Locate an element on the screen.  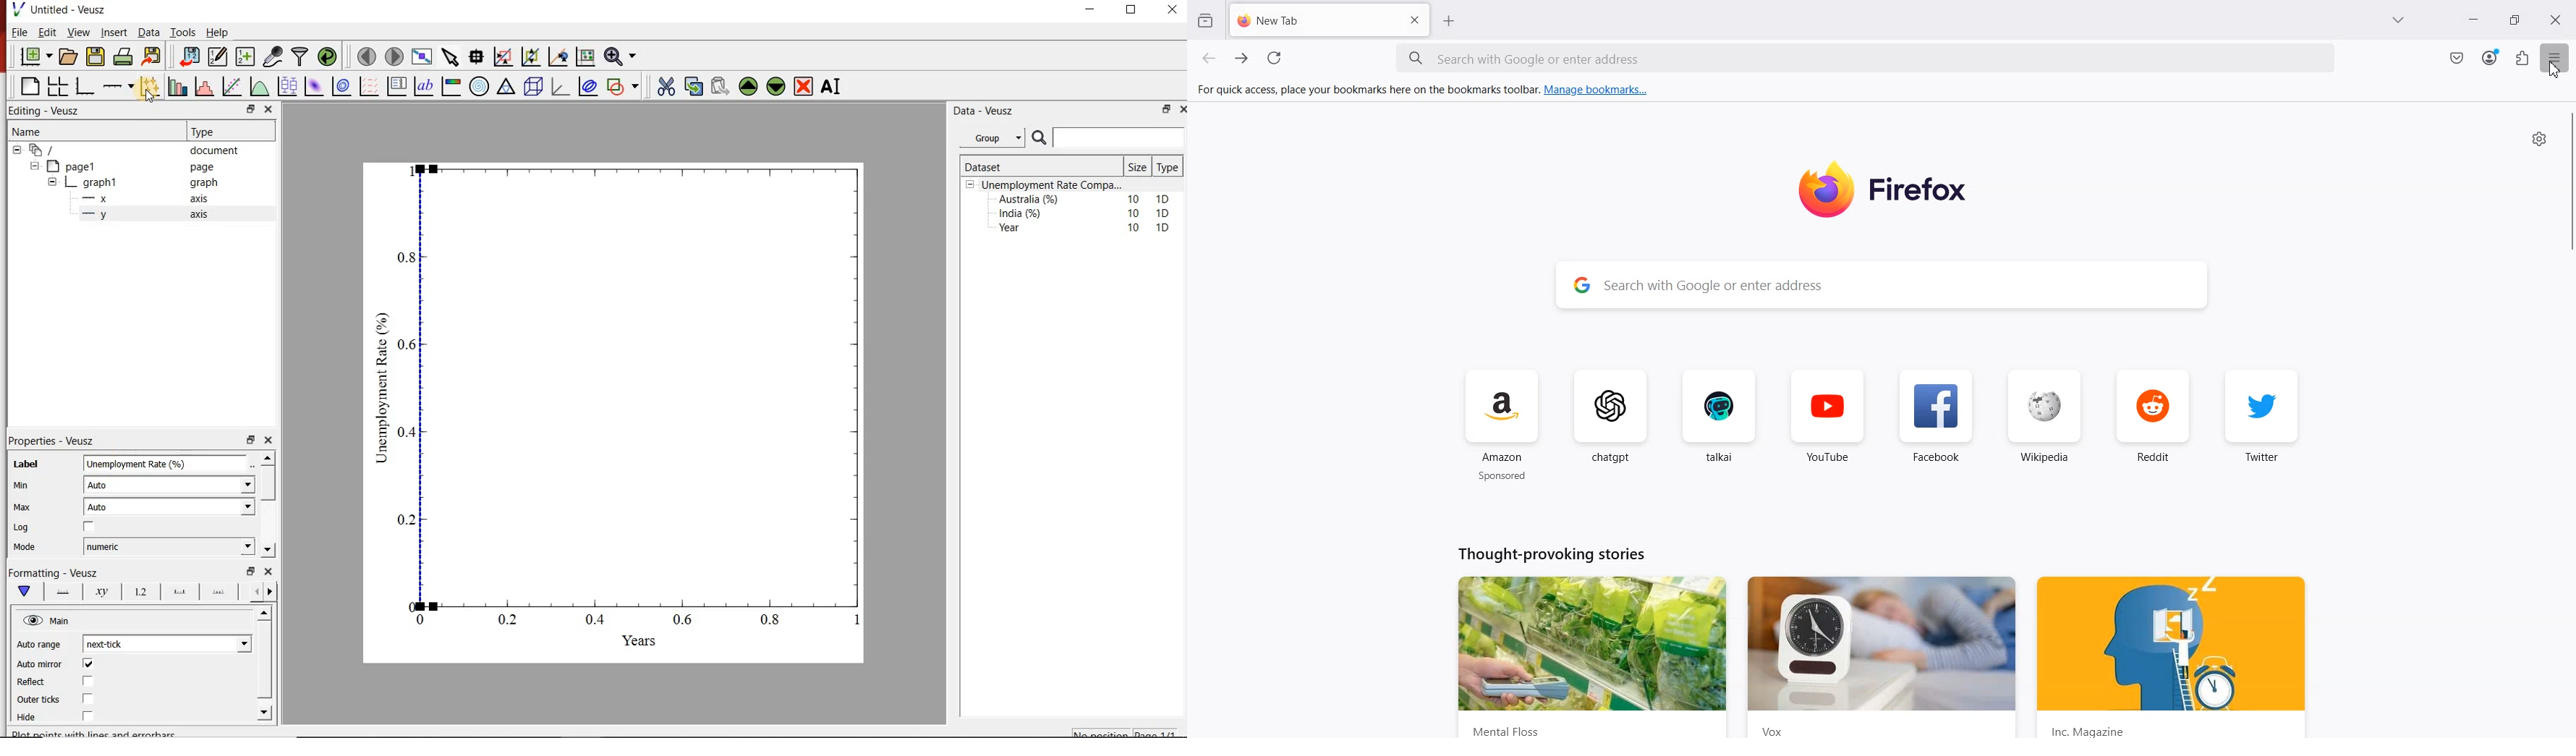
Help is located at coordinates (218, 33).